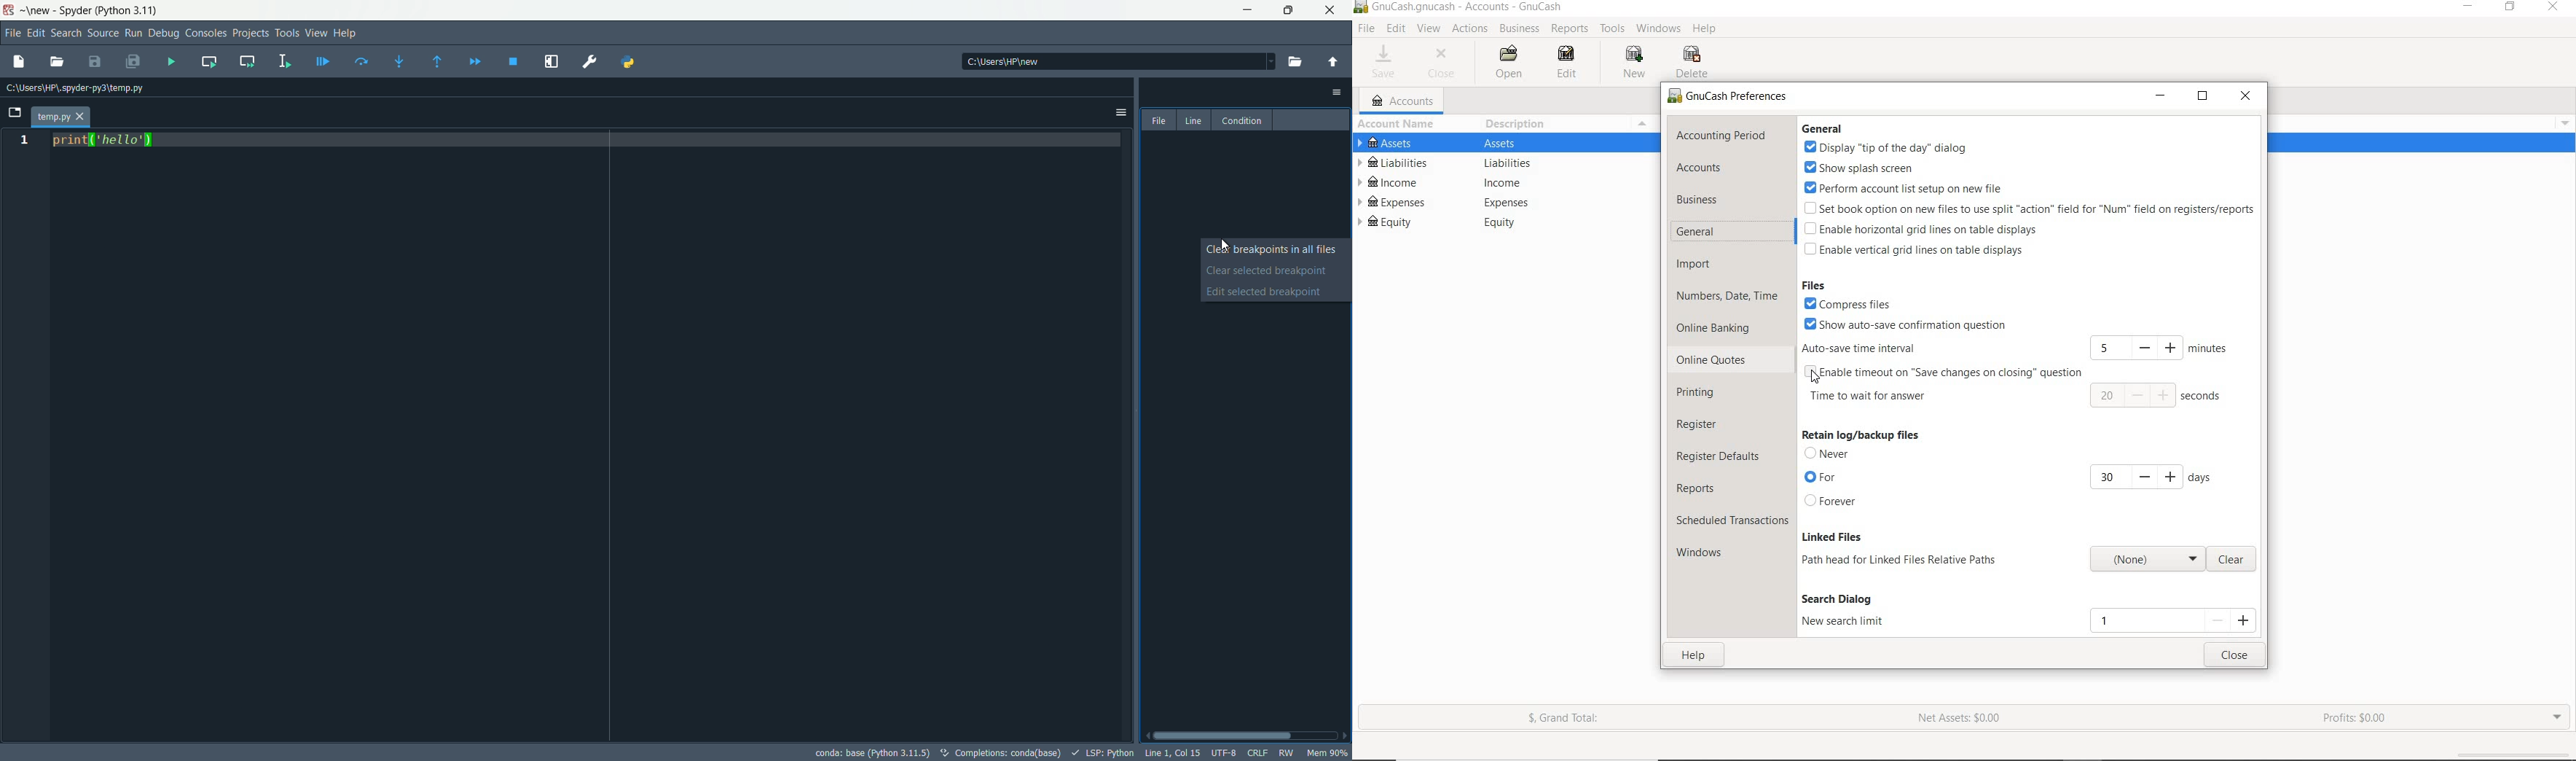 This screenshot has width=2576, height=784. Describe the element at coordinates (1256, 755) in the screenshot. I see `file eol status` at that location.